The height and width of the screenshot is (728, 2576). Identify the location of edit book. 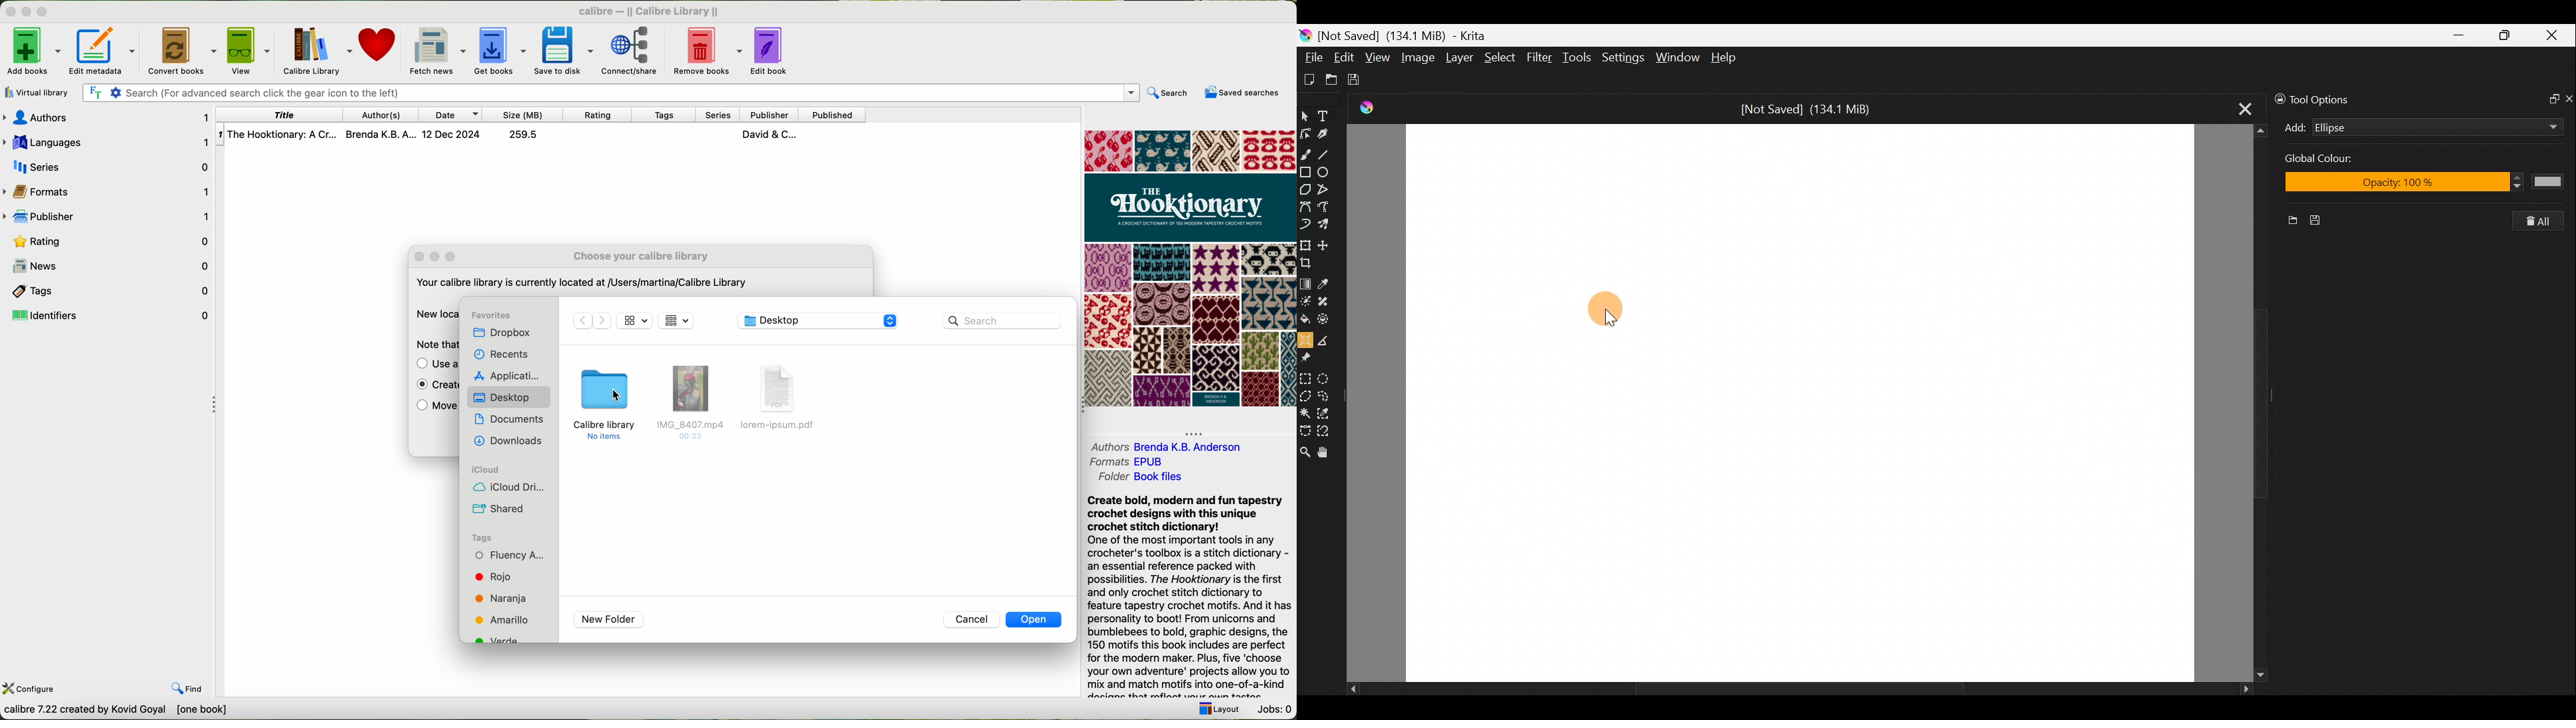
(769, 50).